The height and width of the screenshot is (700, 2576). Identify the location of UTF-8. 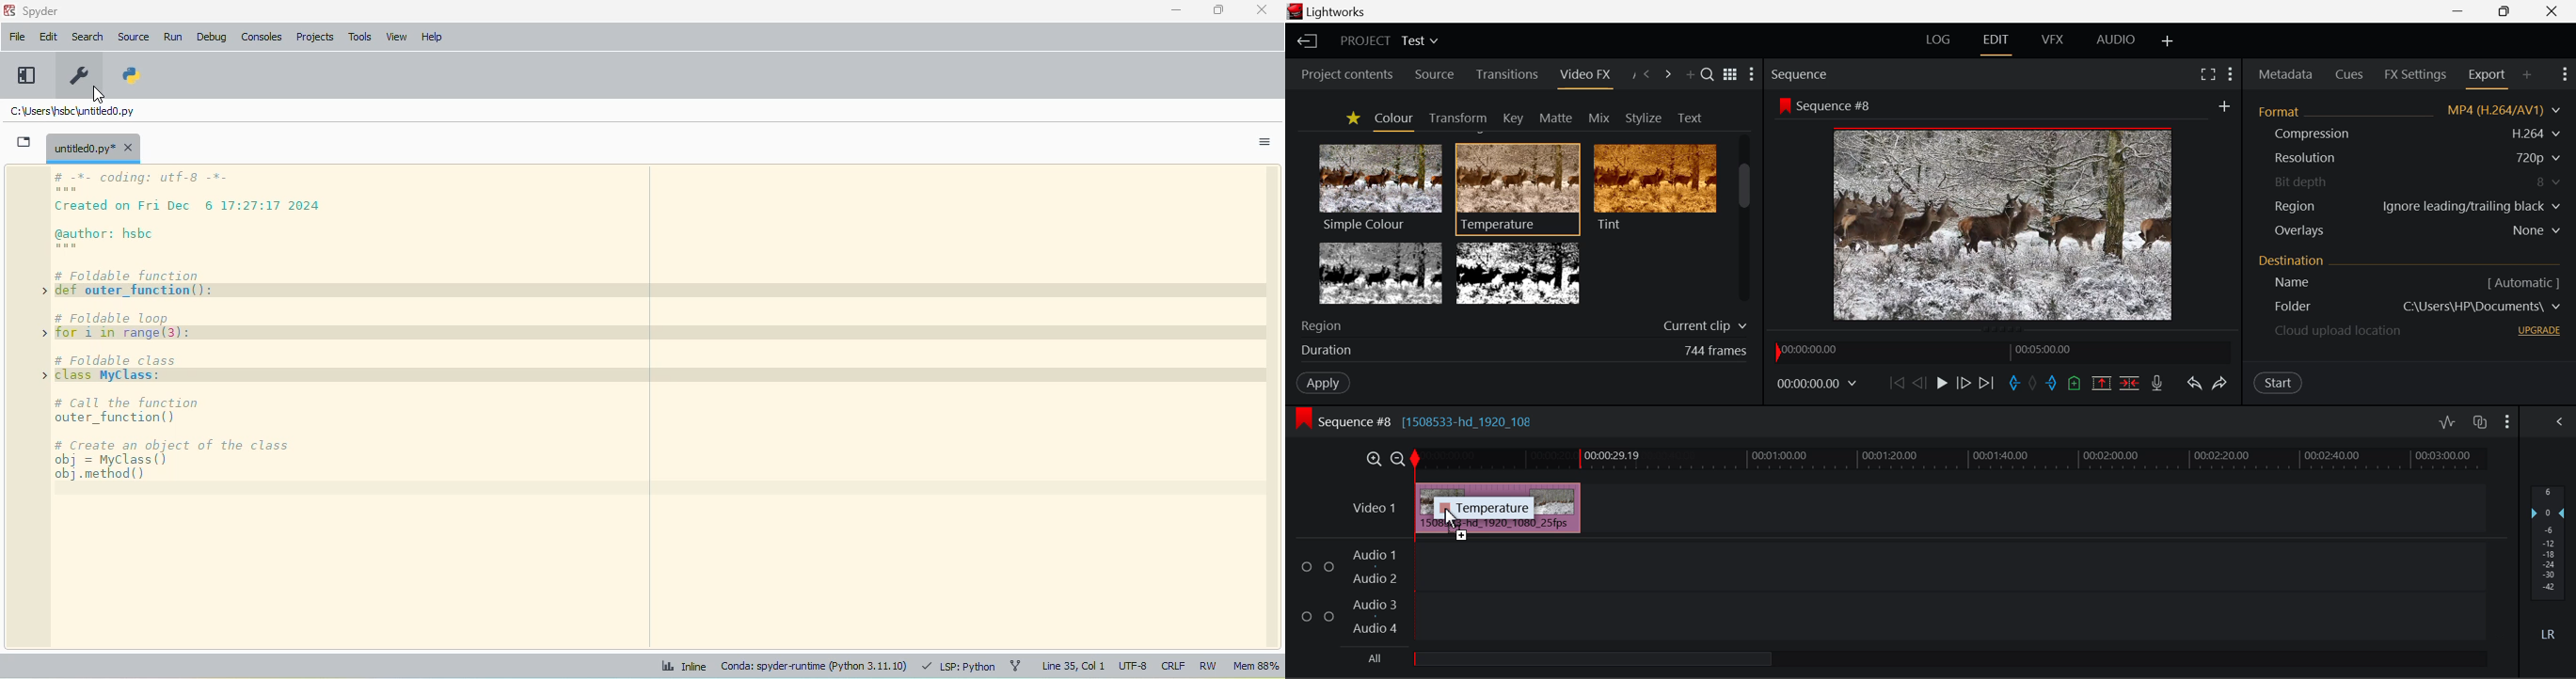
(1134, 667).